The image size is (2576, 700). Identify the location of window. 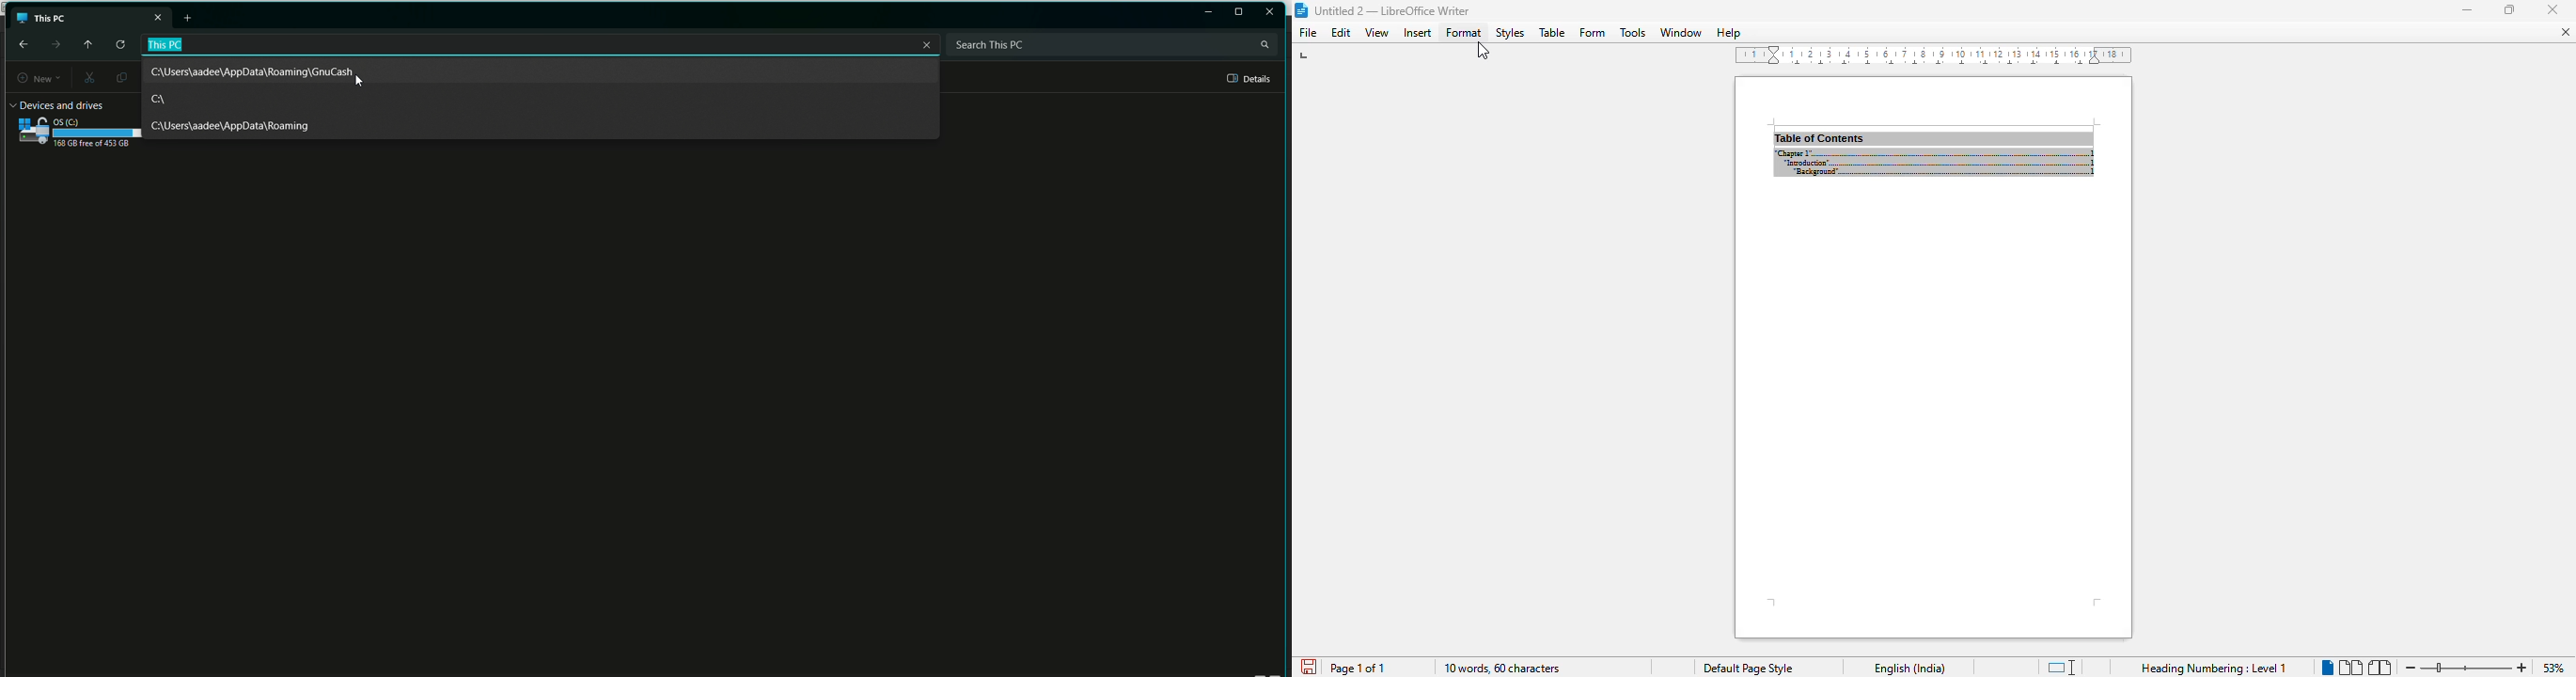
(1681, 32).